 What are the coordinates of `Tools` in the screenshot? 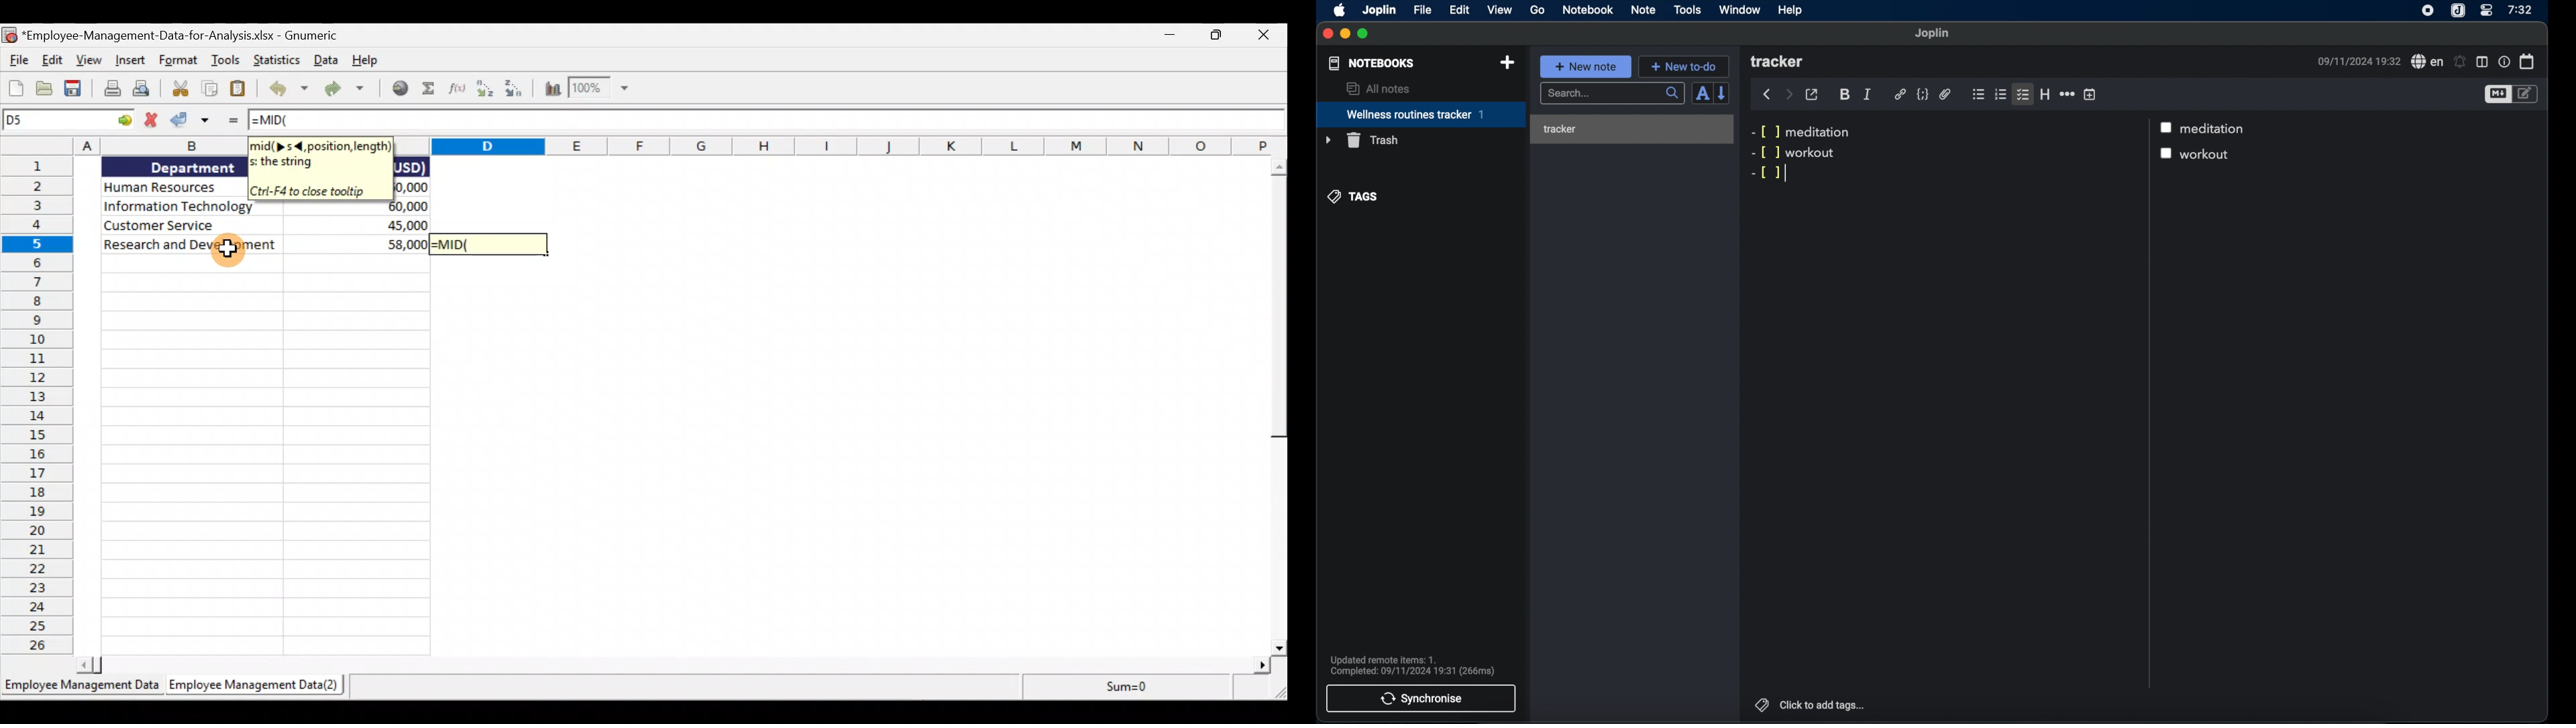 It's located at (227, 61).